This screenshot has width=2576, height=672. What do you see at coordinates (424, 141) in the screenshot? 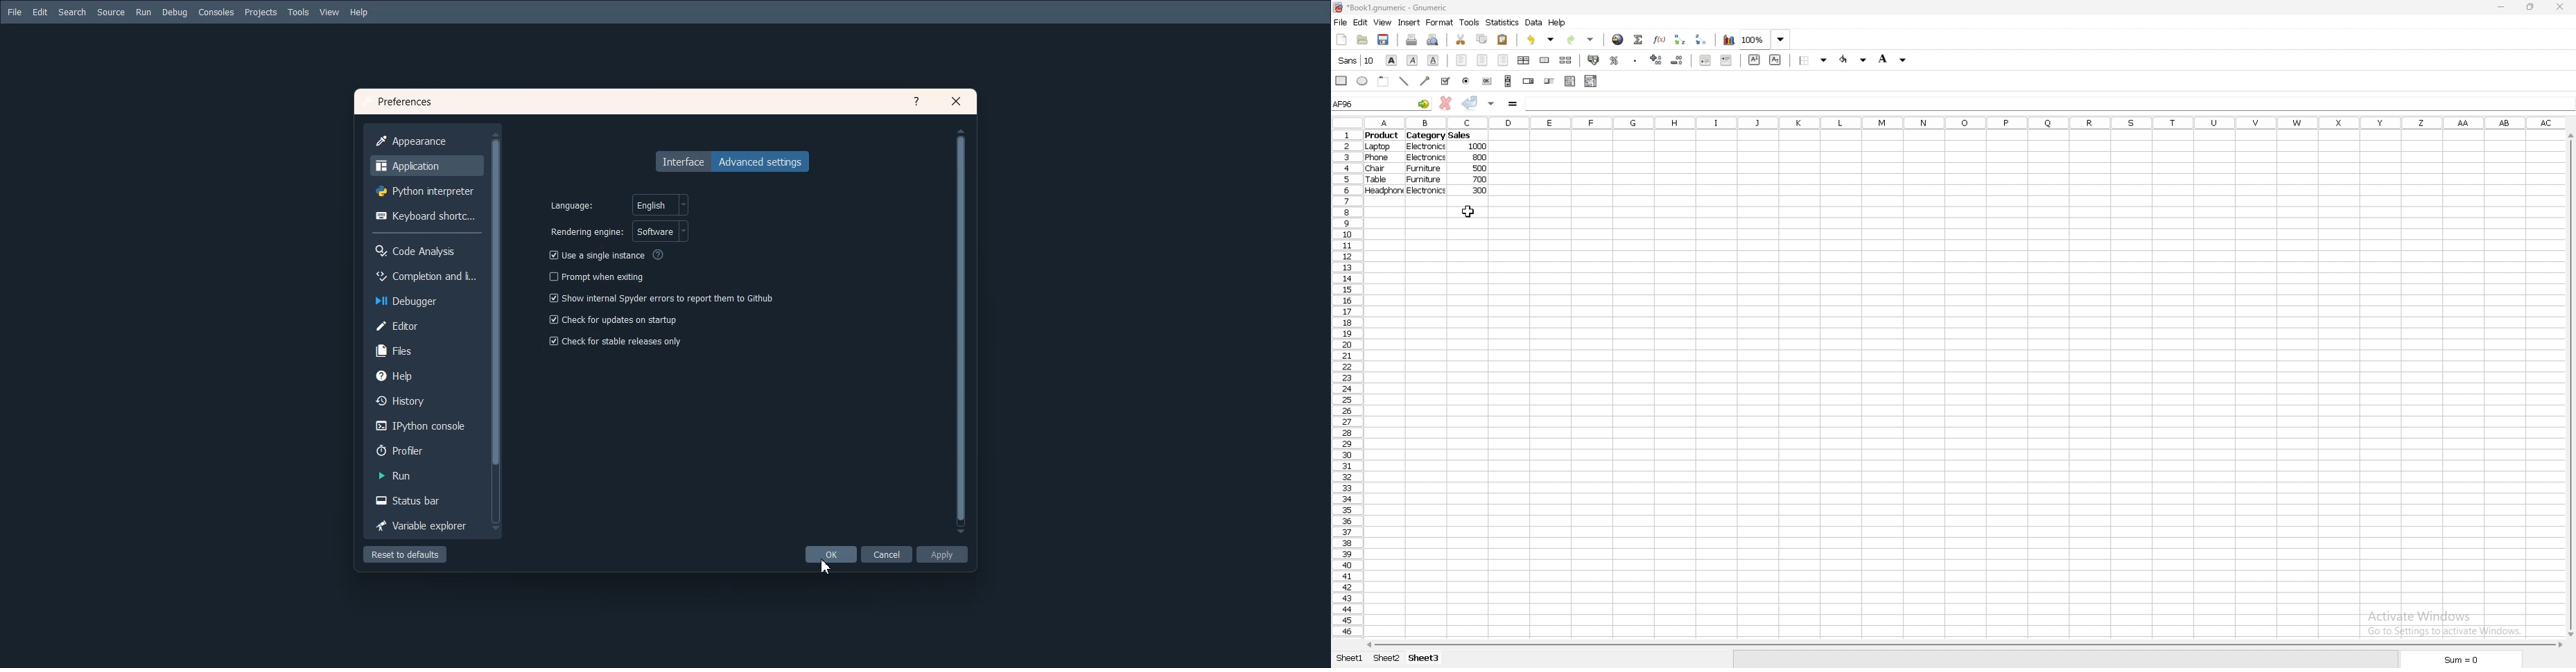
I see `Appearance` at bounding box center [424, 141].